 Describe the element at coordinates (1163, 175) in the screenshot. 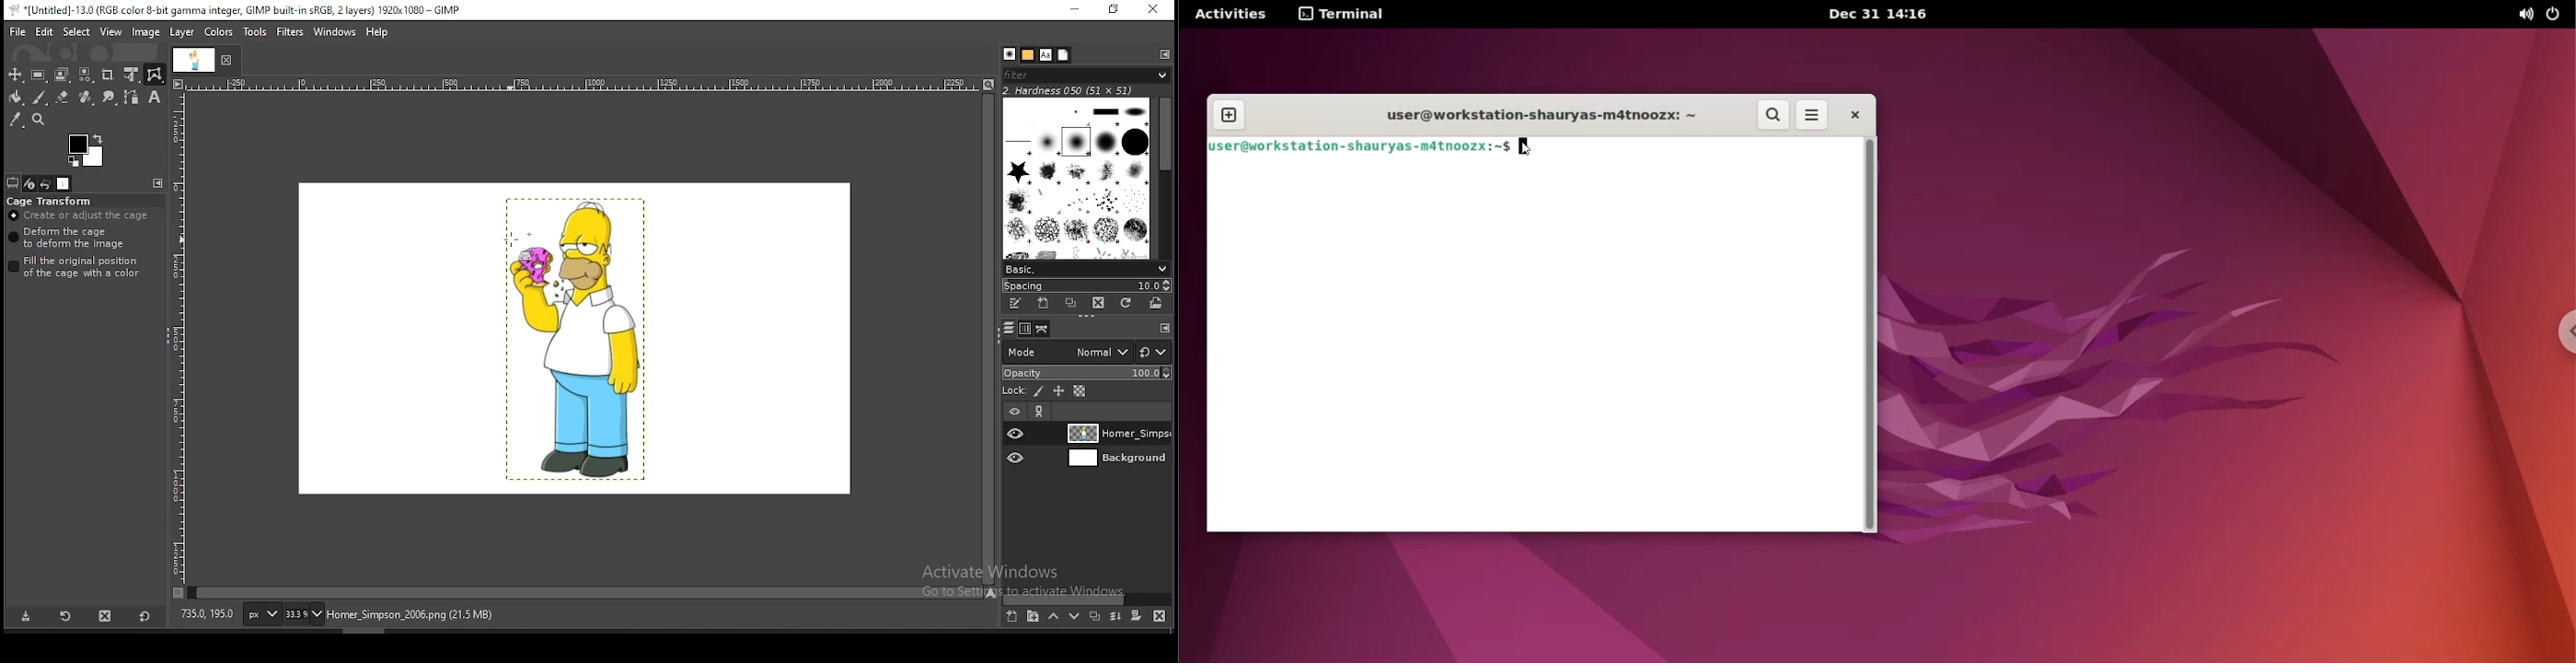

I see `scroll bar` at that location.